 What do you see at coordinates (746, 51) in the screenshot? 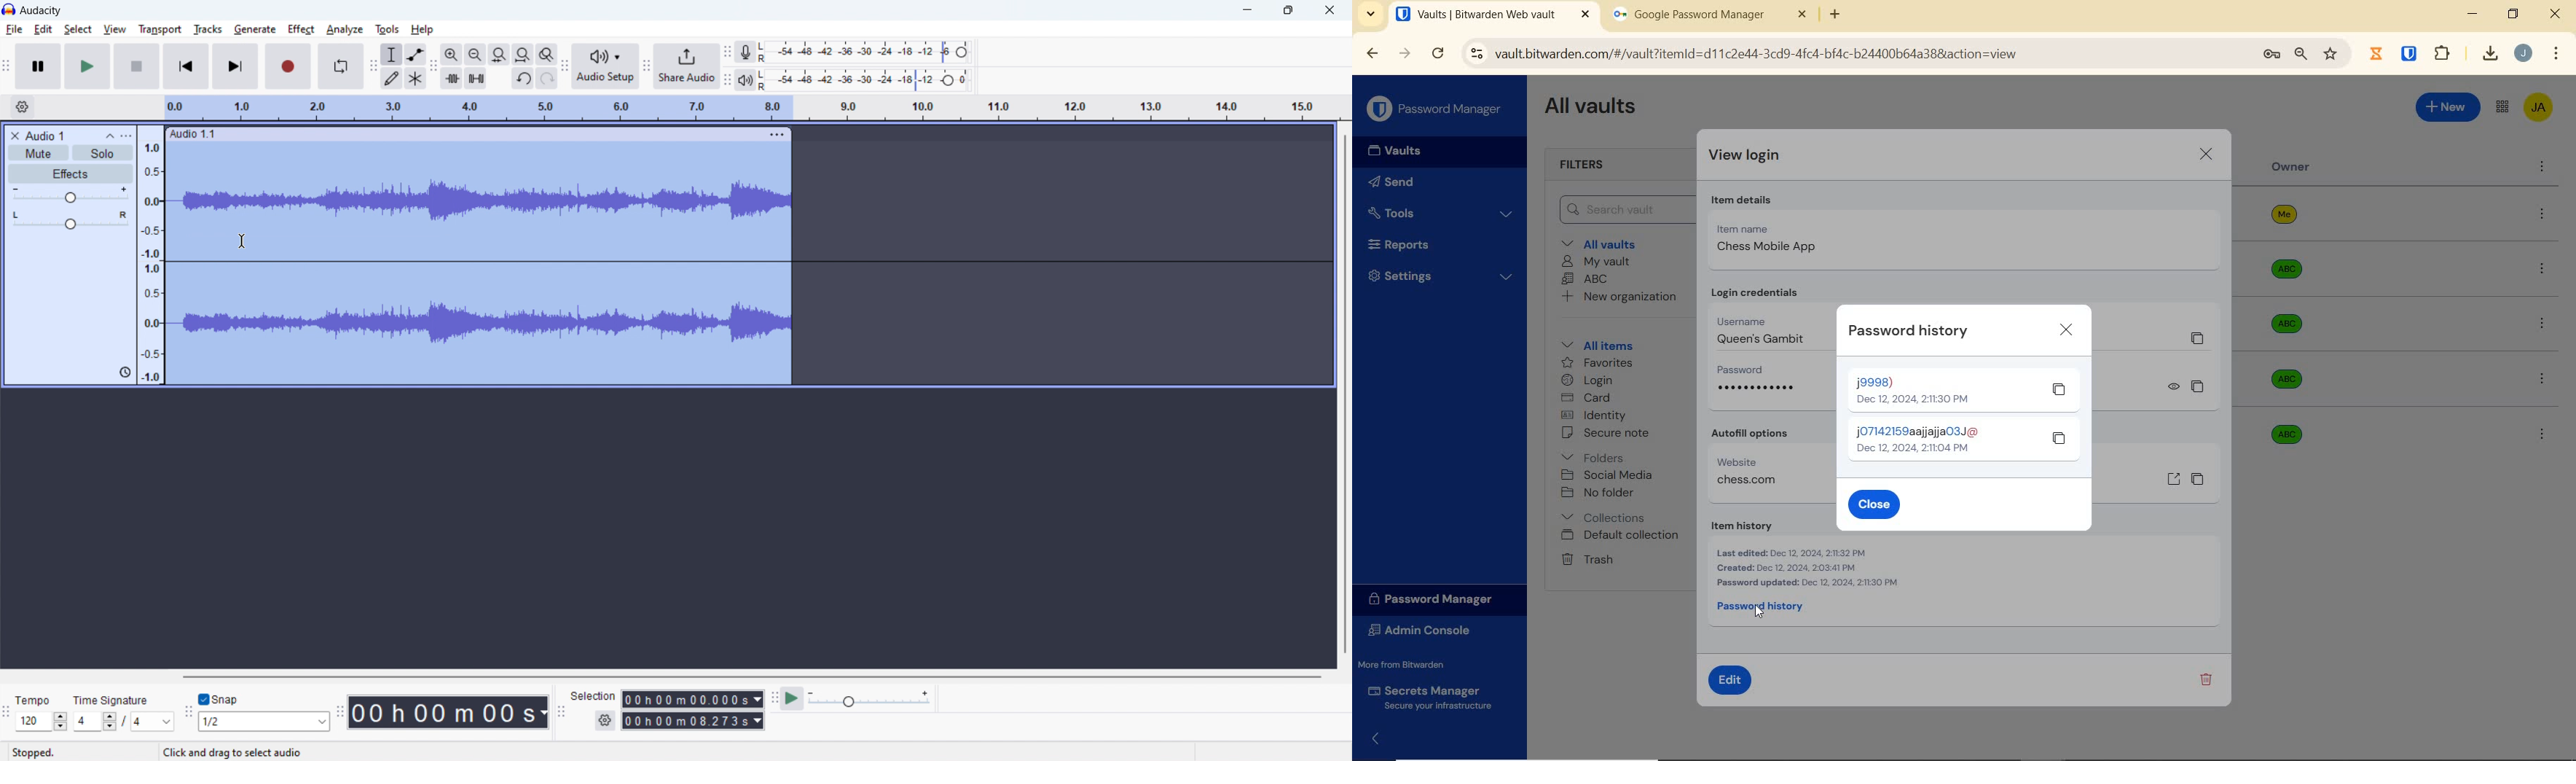
I see `recording meter ` at bounding box center [746, 51].